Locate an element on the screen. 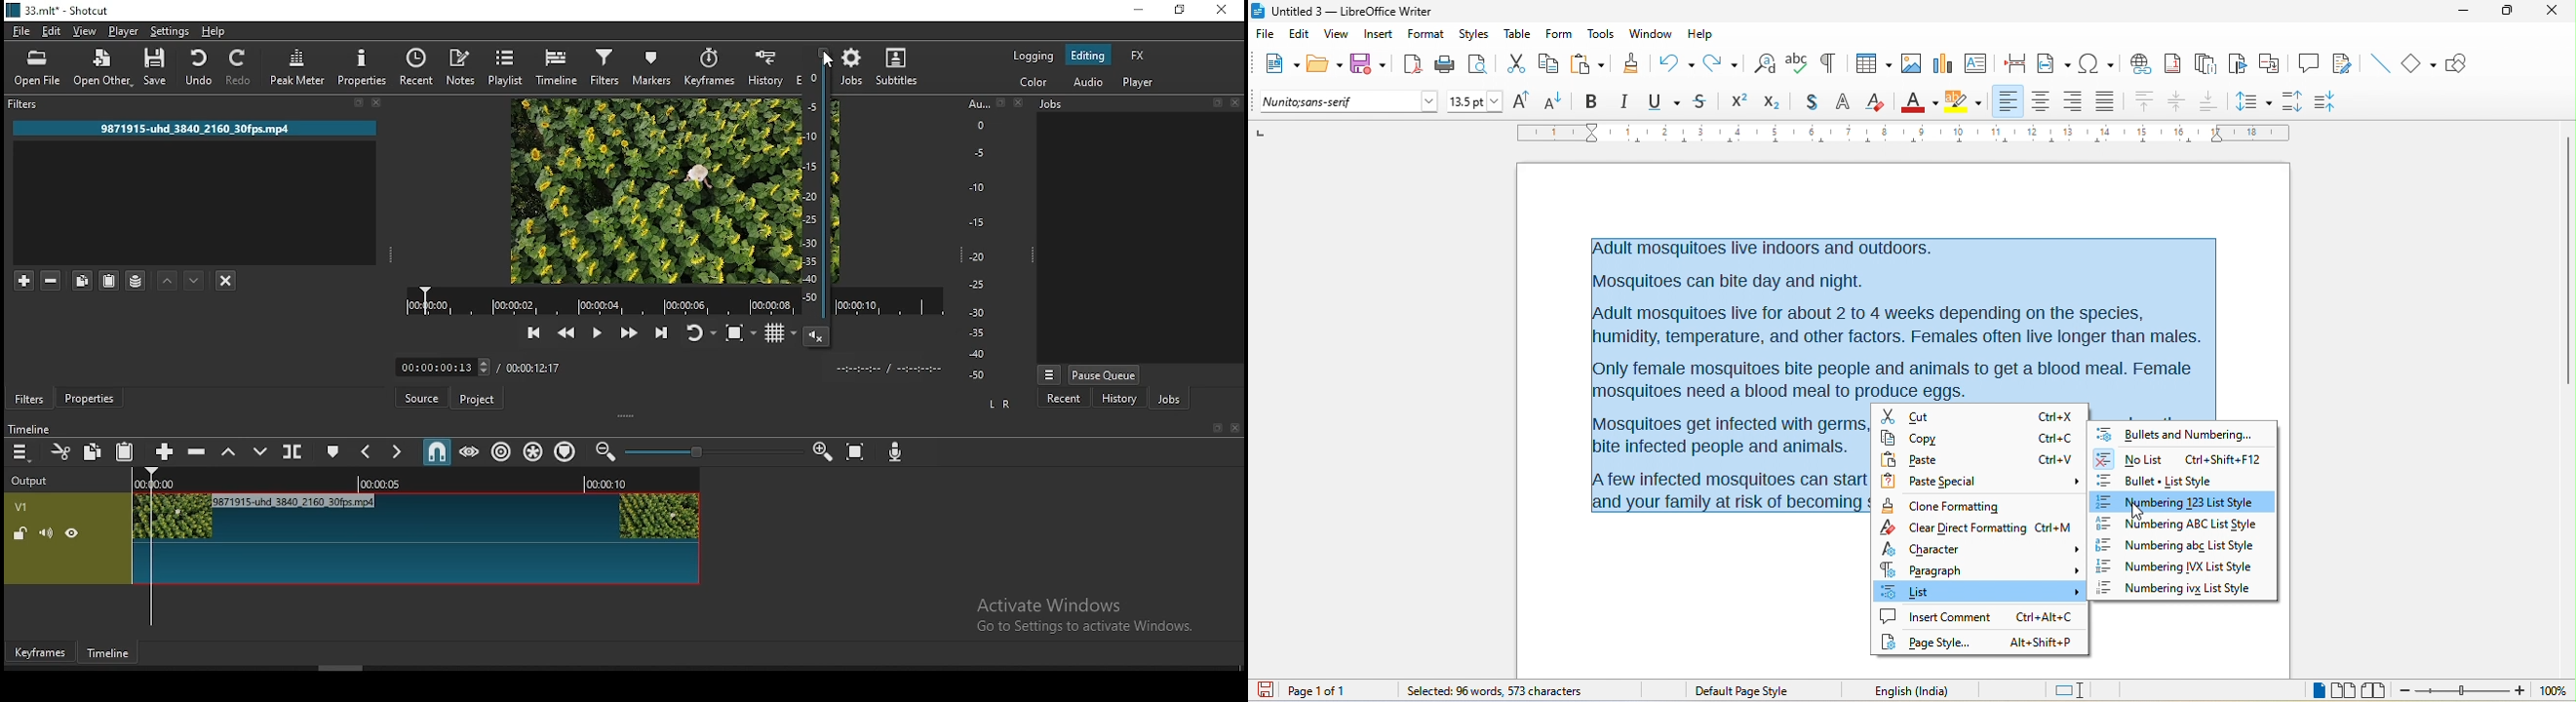  align center is located at coordinates (2042, 102).